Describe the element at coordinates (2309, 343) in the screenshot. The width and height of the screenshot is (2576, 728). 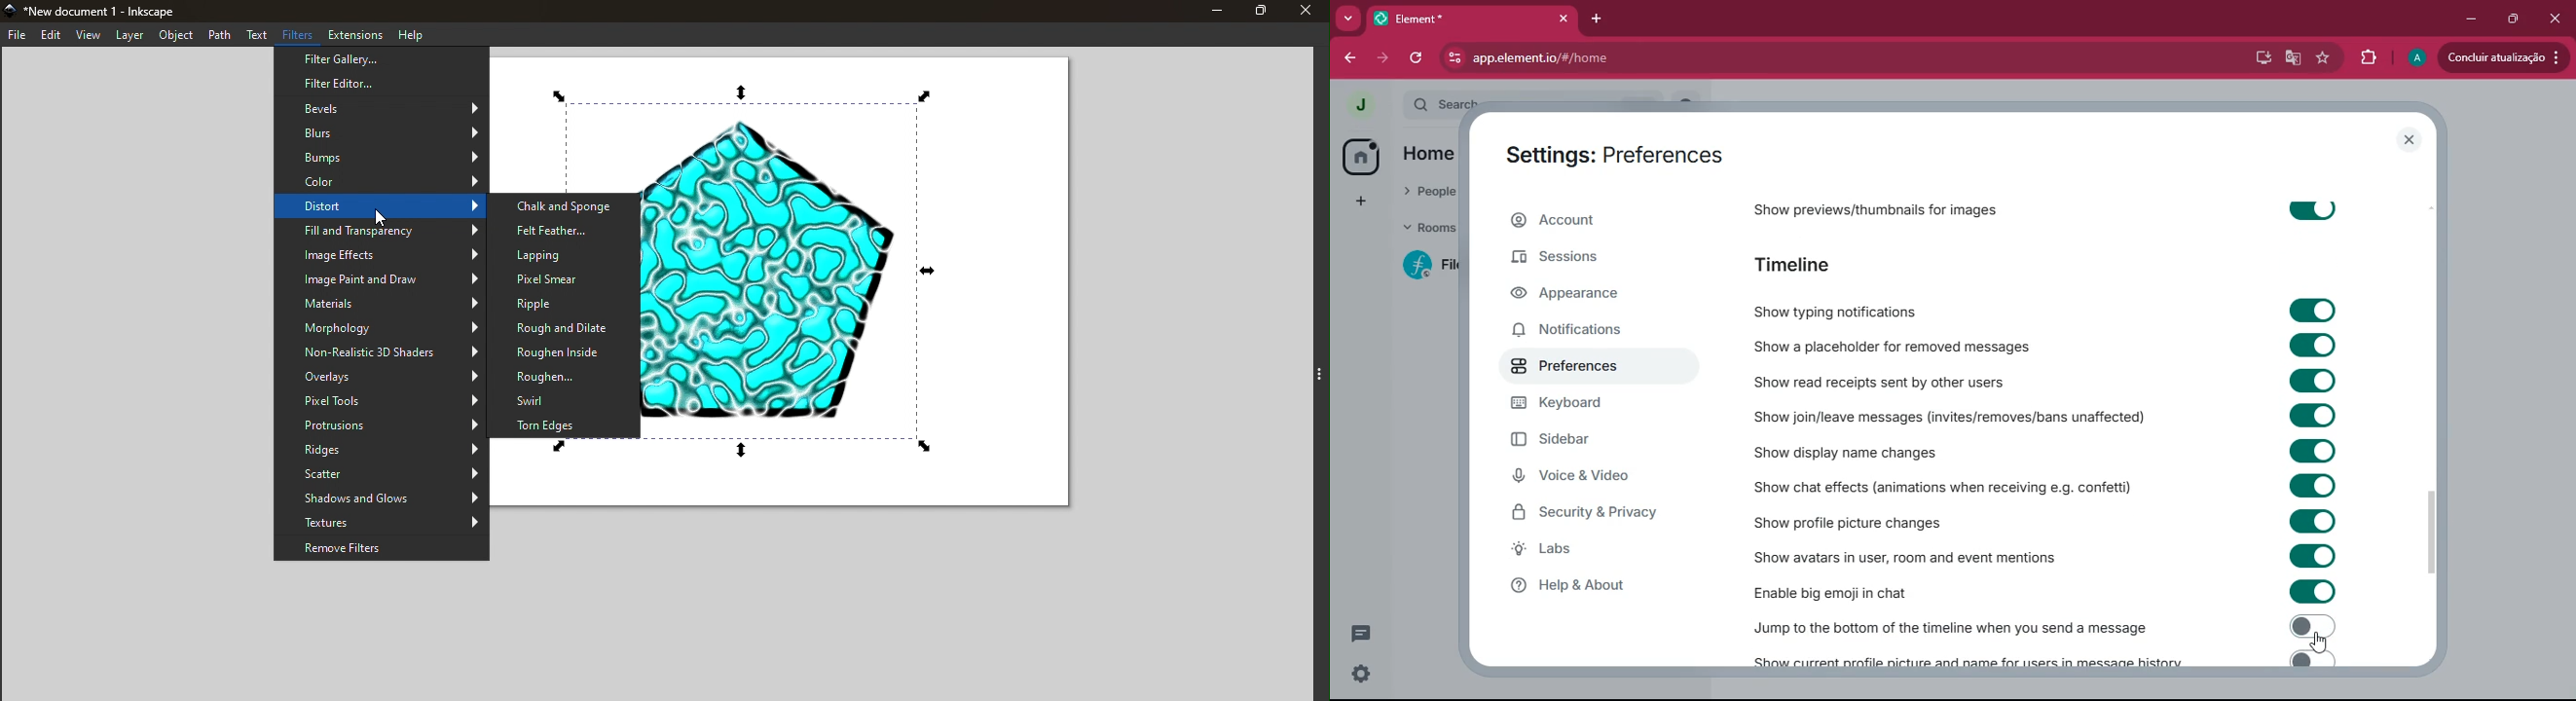
I see `toggle on ` at that location.